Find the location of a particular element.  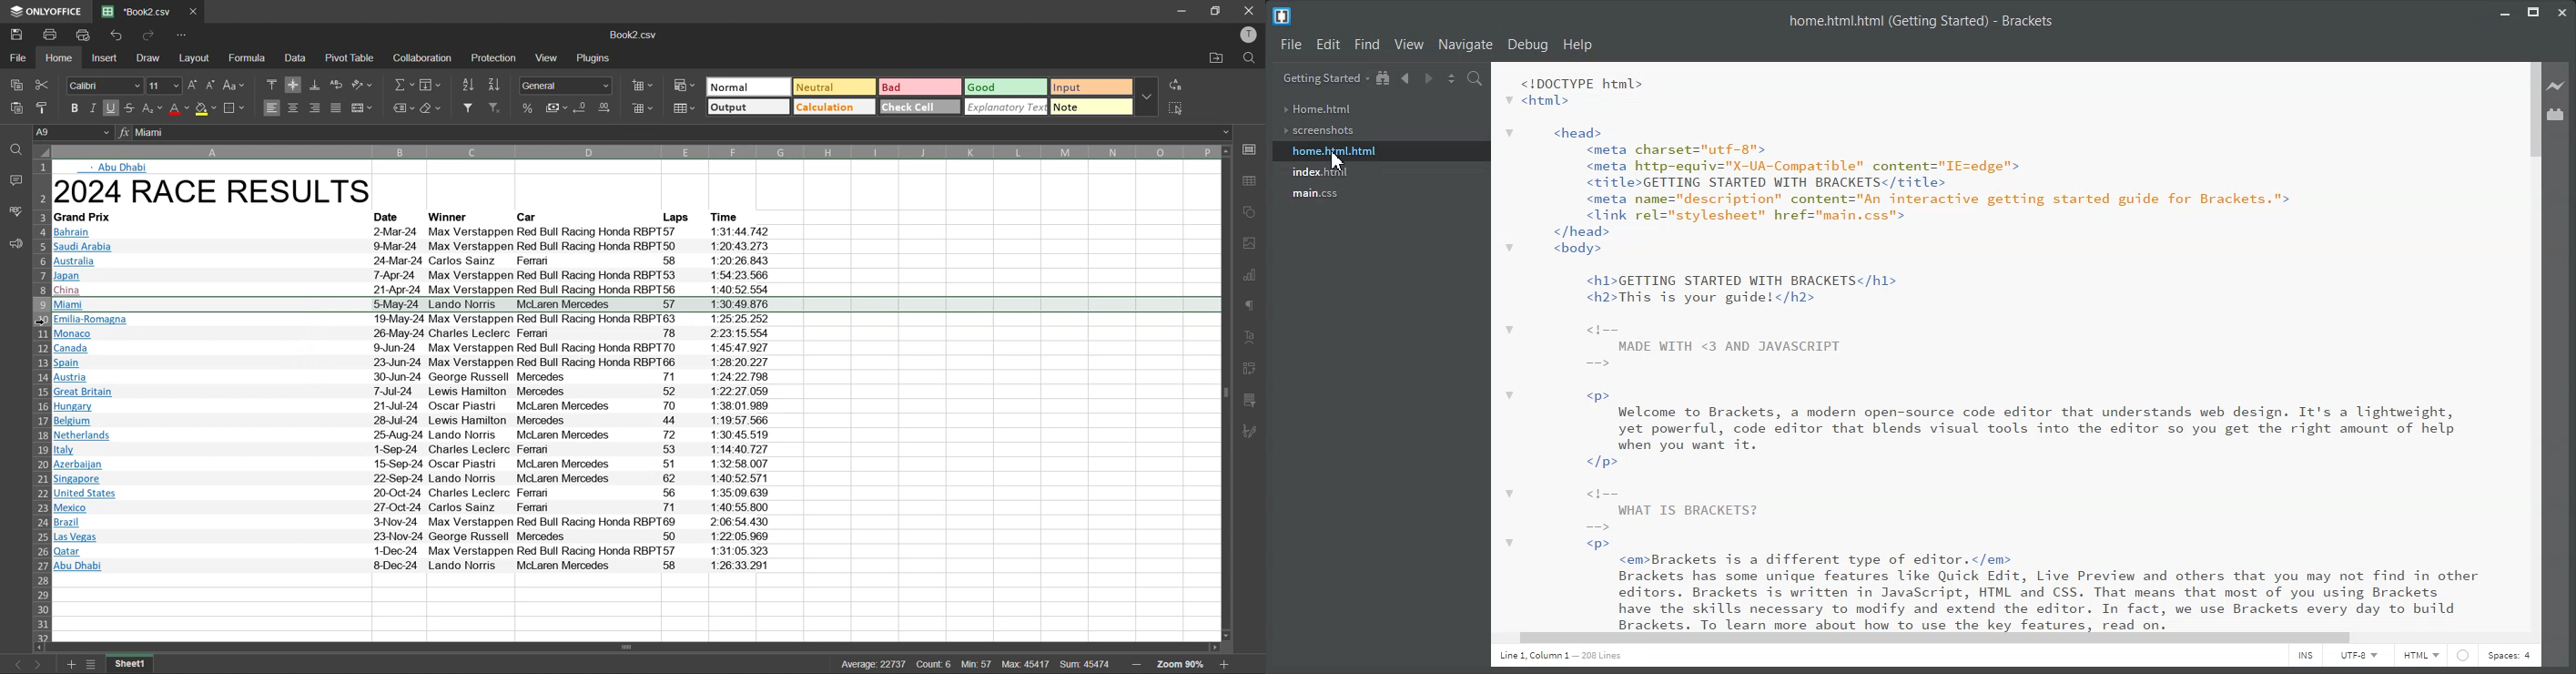

profile is located at coordinates (1250, 35).